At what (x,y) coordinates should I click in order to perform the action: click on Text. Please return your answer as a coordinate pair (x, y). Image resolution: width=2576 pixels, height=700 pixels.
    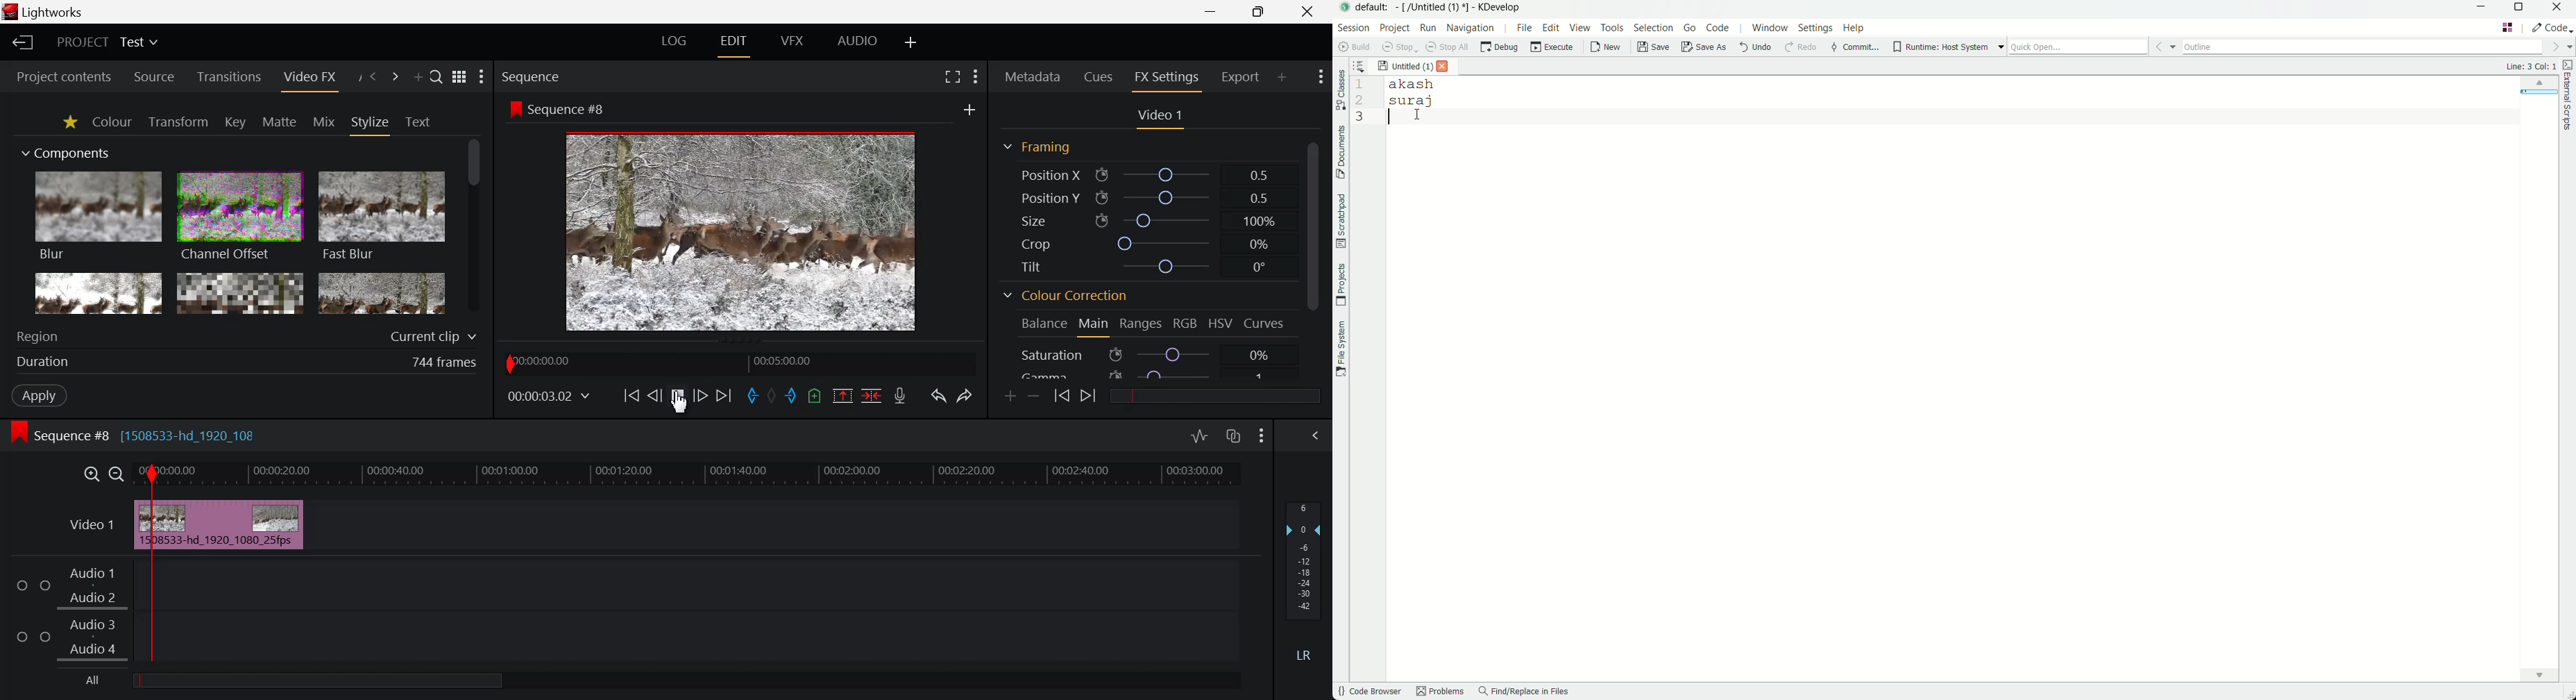
    Looking at the image, I should click on (418, 122).